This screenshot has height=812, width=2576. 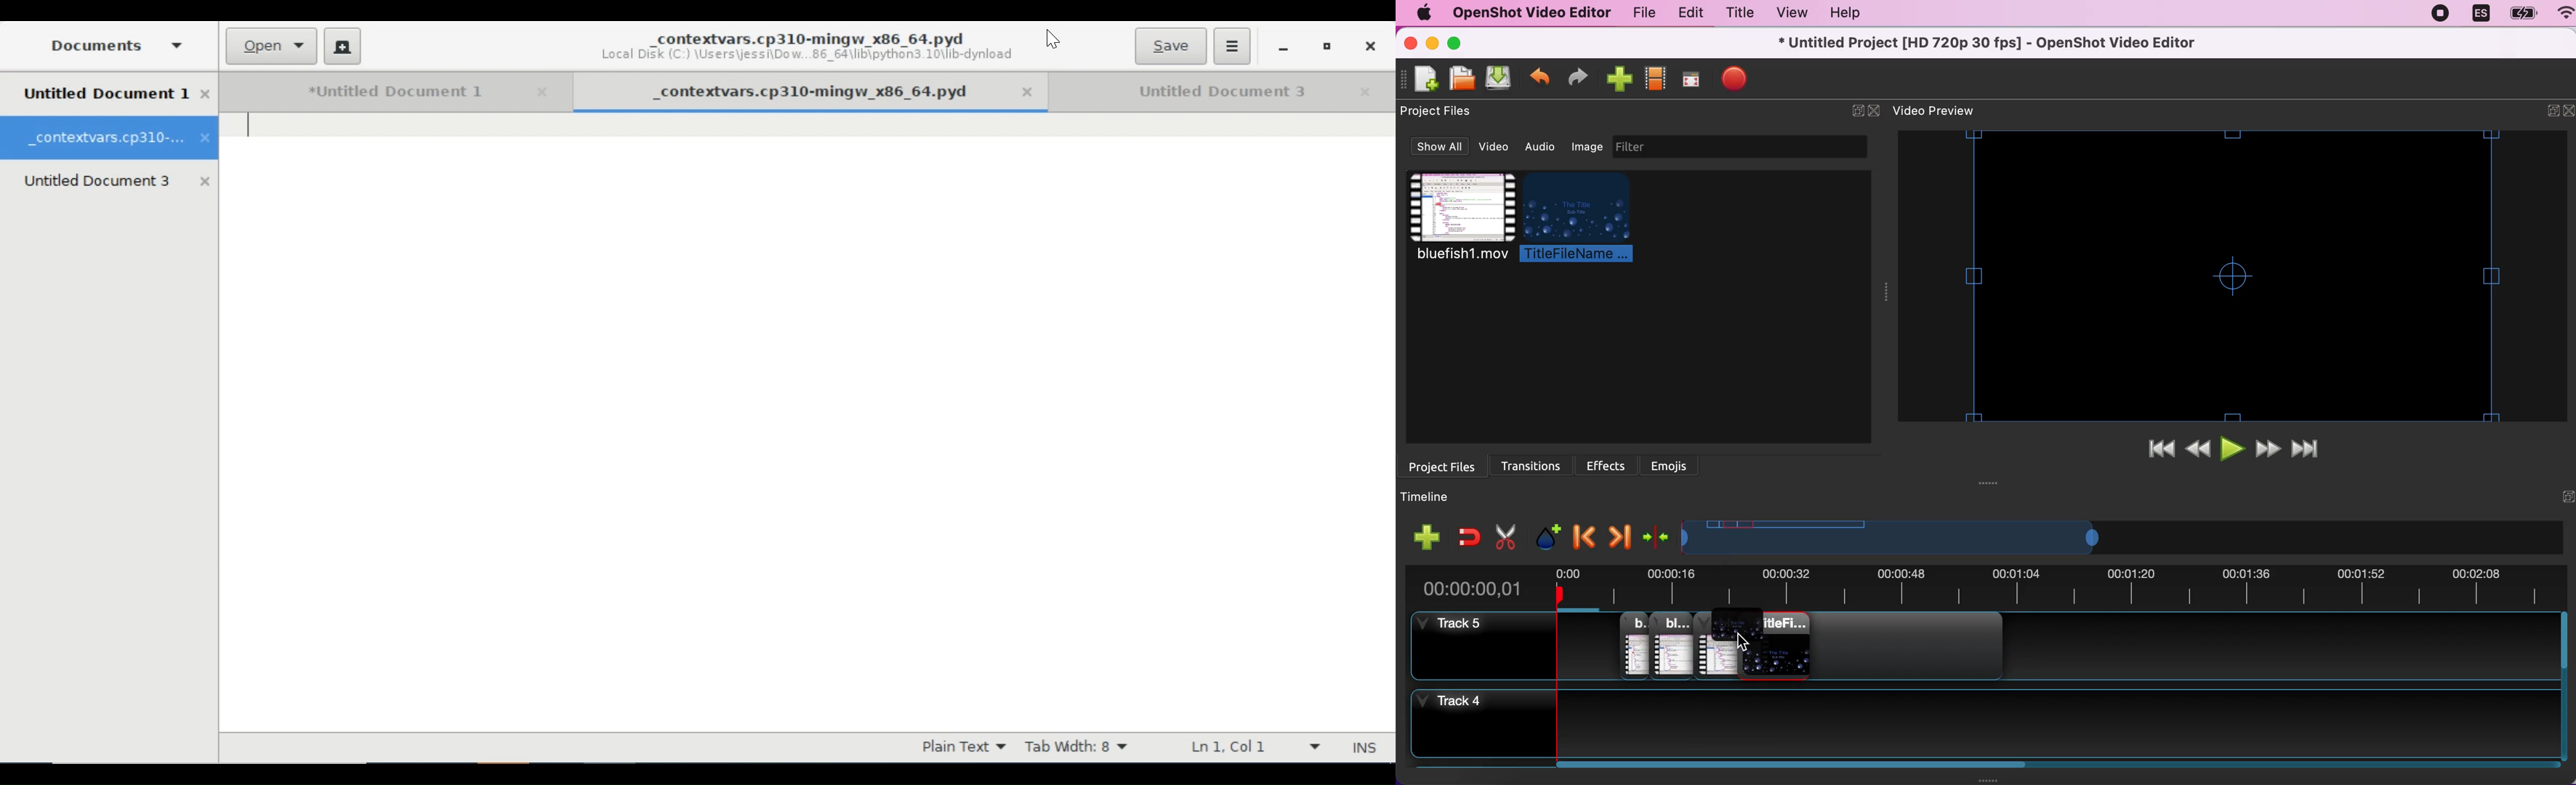 What do you see at coordinates (2200, 451) in the screenshot?
I see `rewind` at bounding box center [2200, 451].